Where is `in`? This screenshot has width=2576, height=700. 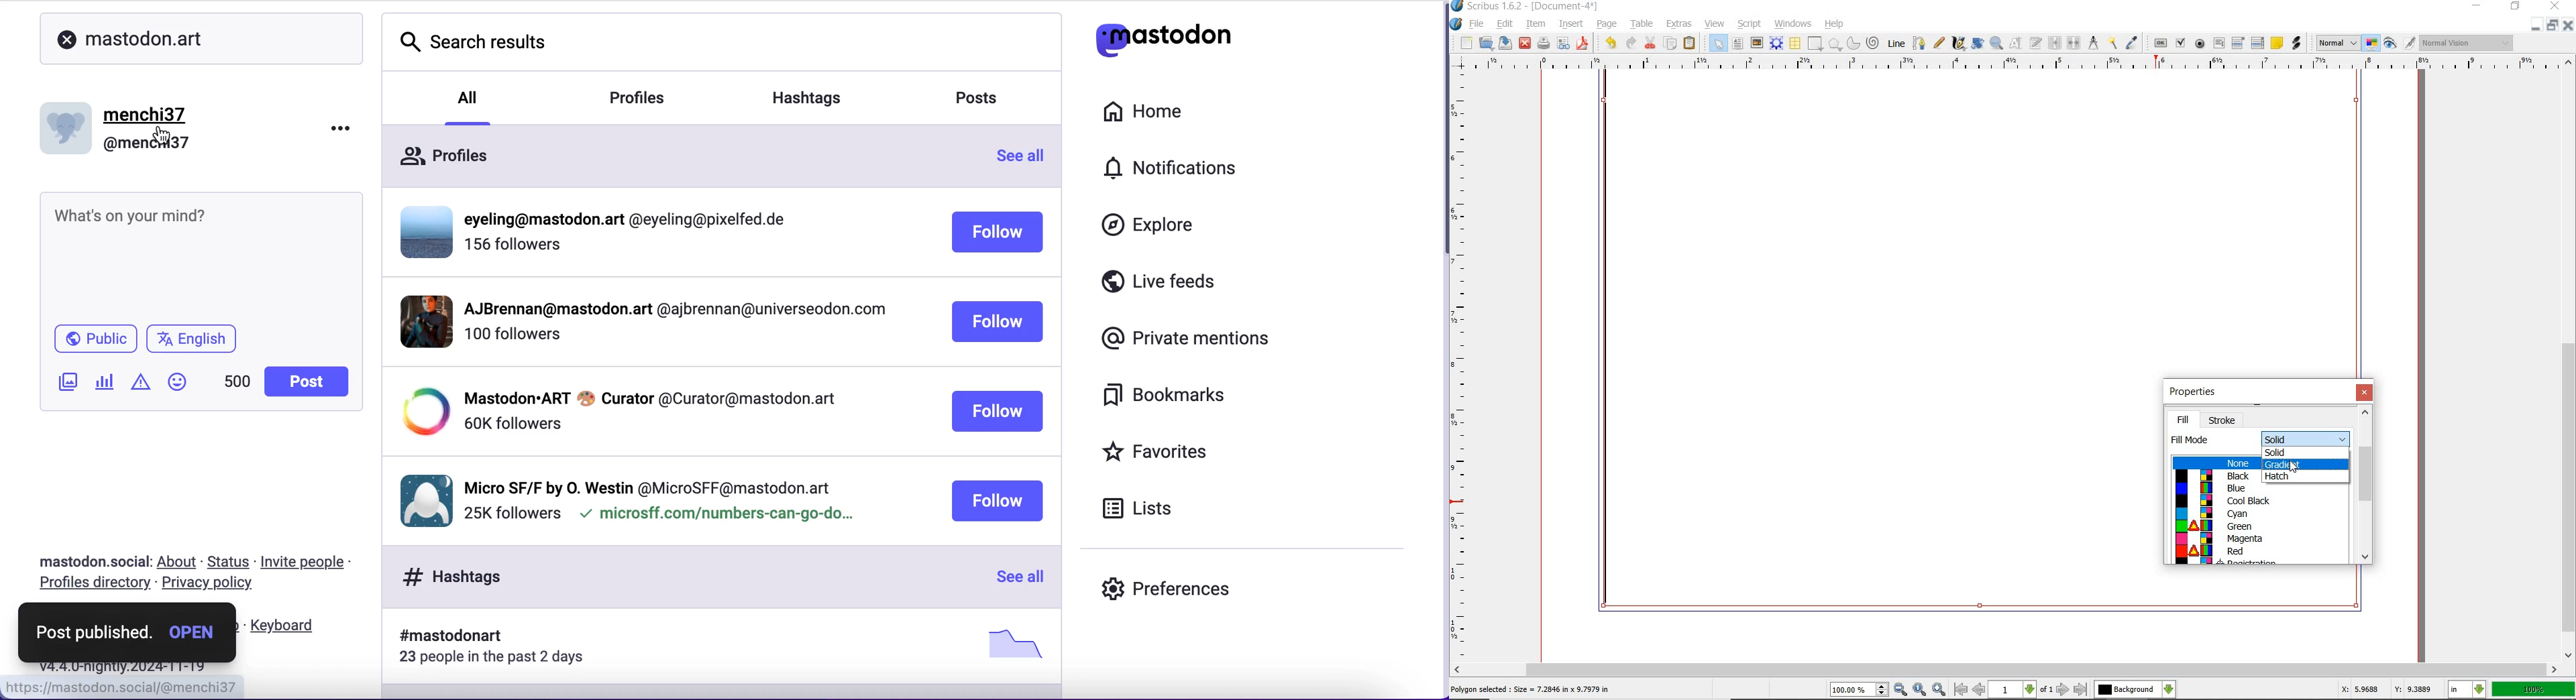
in is located at coordinates (2467, 689).